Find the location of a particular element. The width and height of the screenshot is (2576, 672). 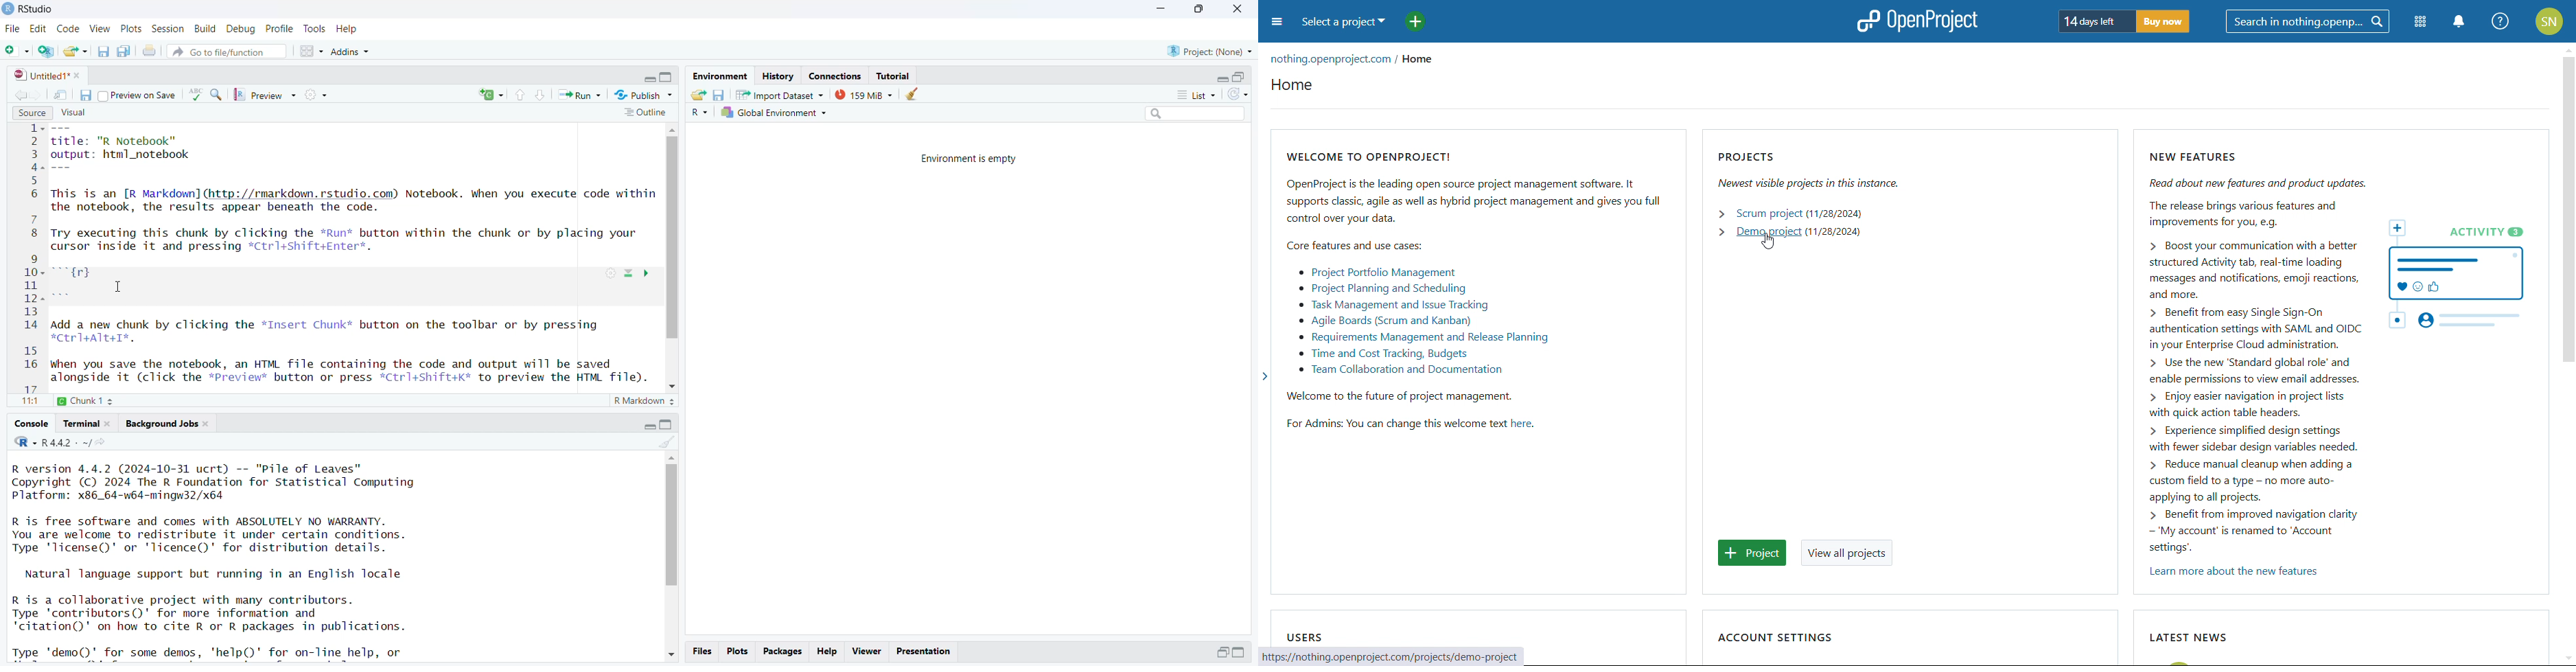

rerun the previous code region is located at coordinates (490, 95).